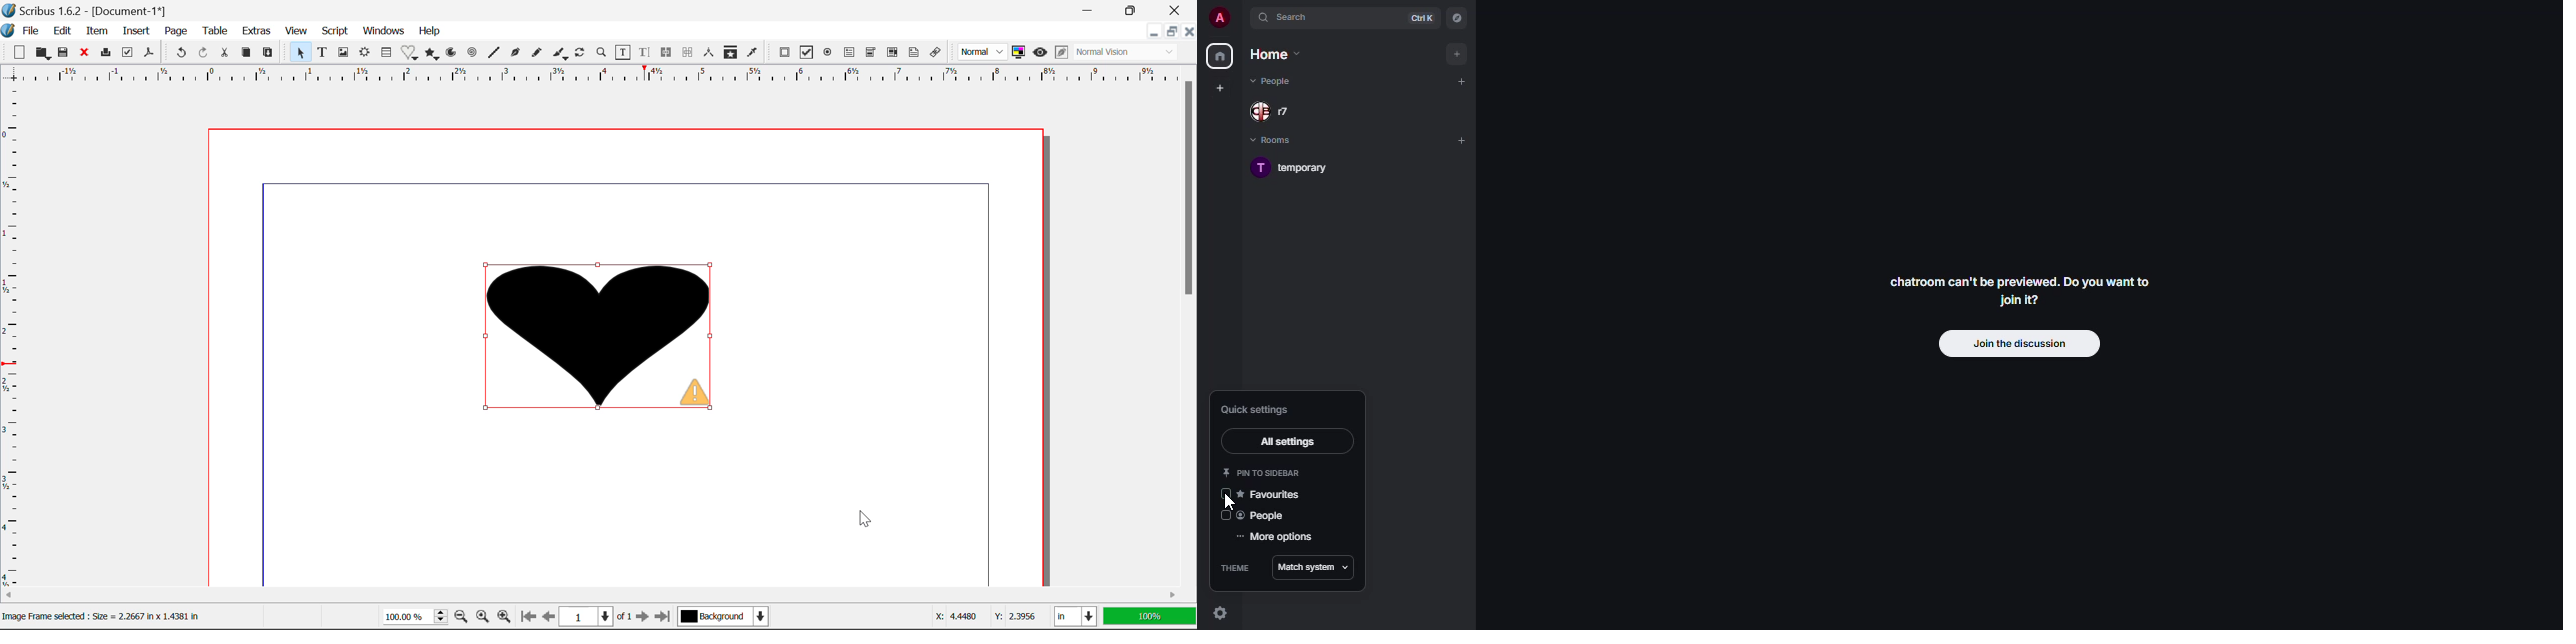  What do you see at coordinates (2018, 290) in the screenshot?
I see `chatroom can't be previewed. Join it?` at bounding box center [2018, 290].